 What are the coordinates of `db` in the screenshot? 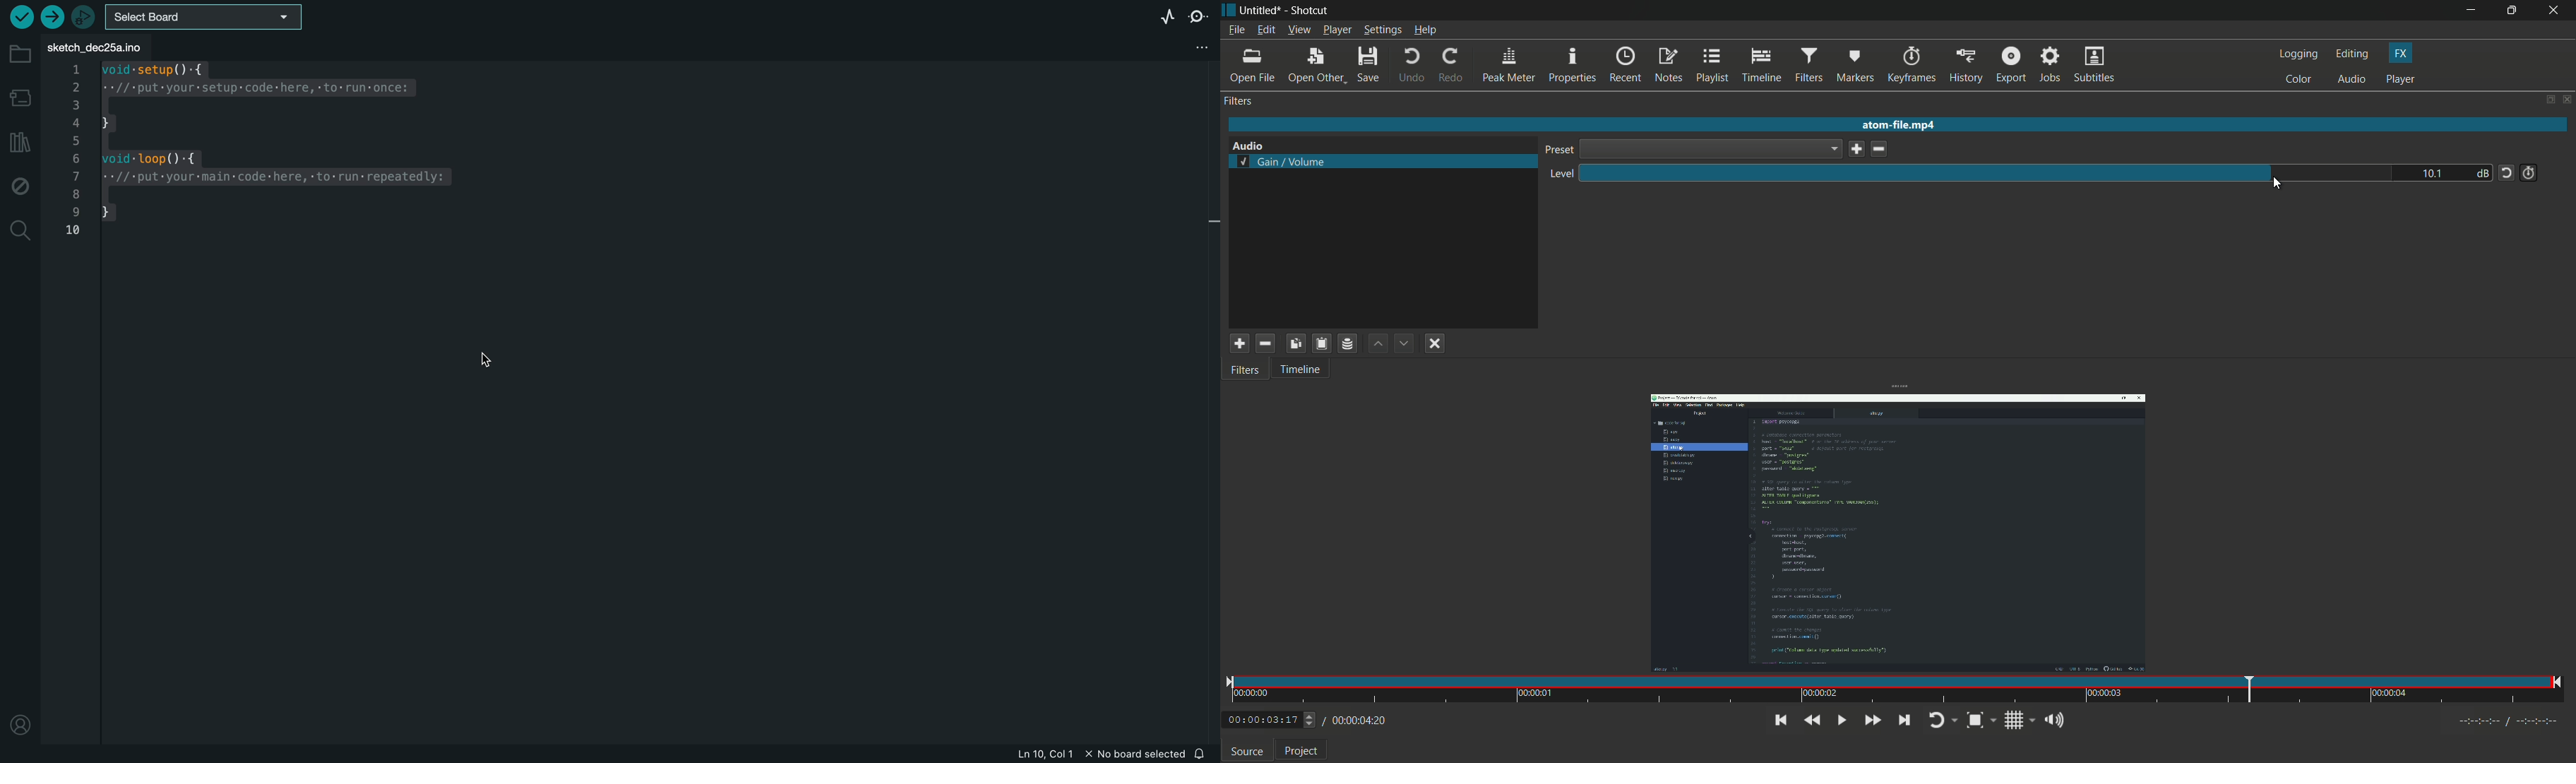 It's located at (2481, 173).